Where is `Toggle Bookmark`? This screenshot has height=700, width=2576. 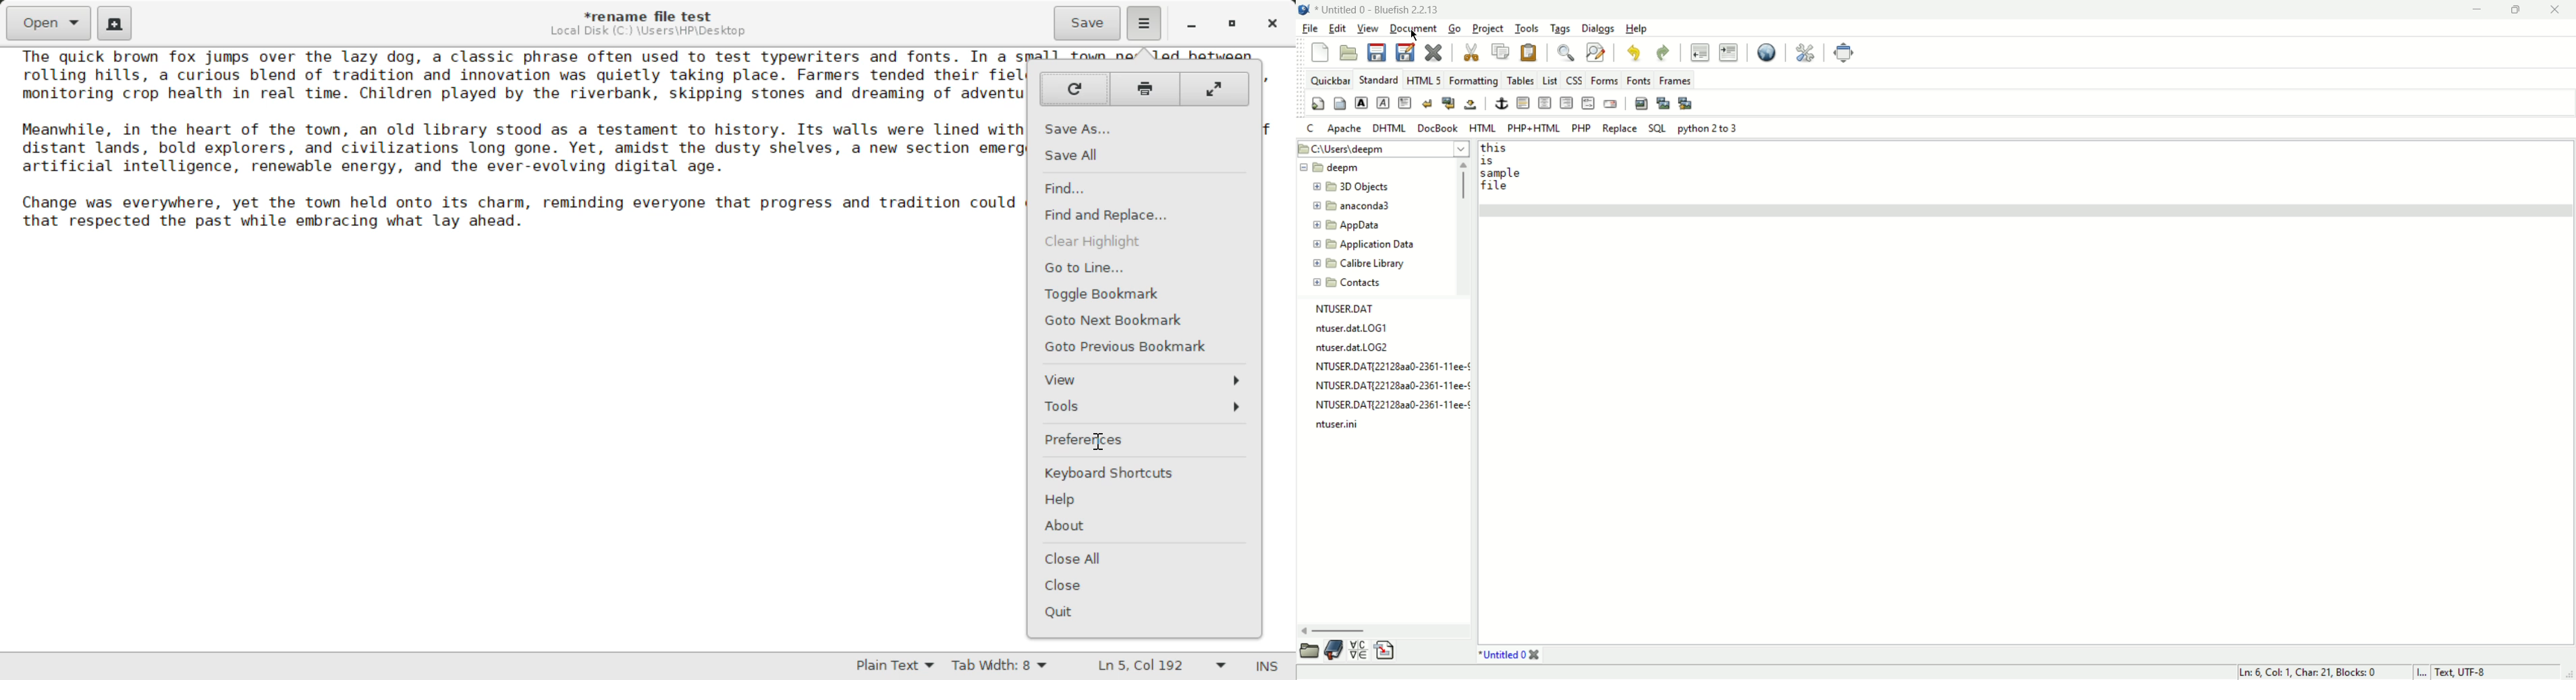 Toggle Bookmark is located at coordinates (1145, 293).